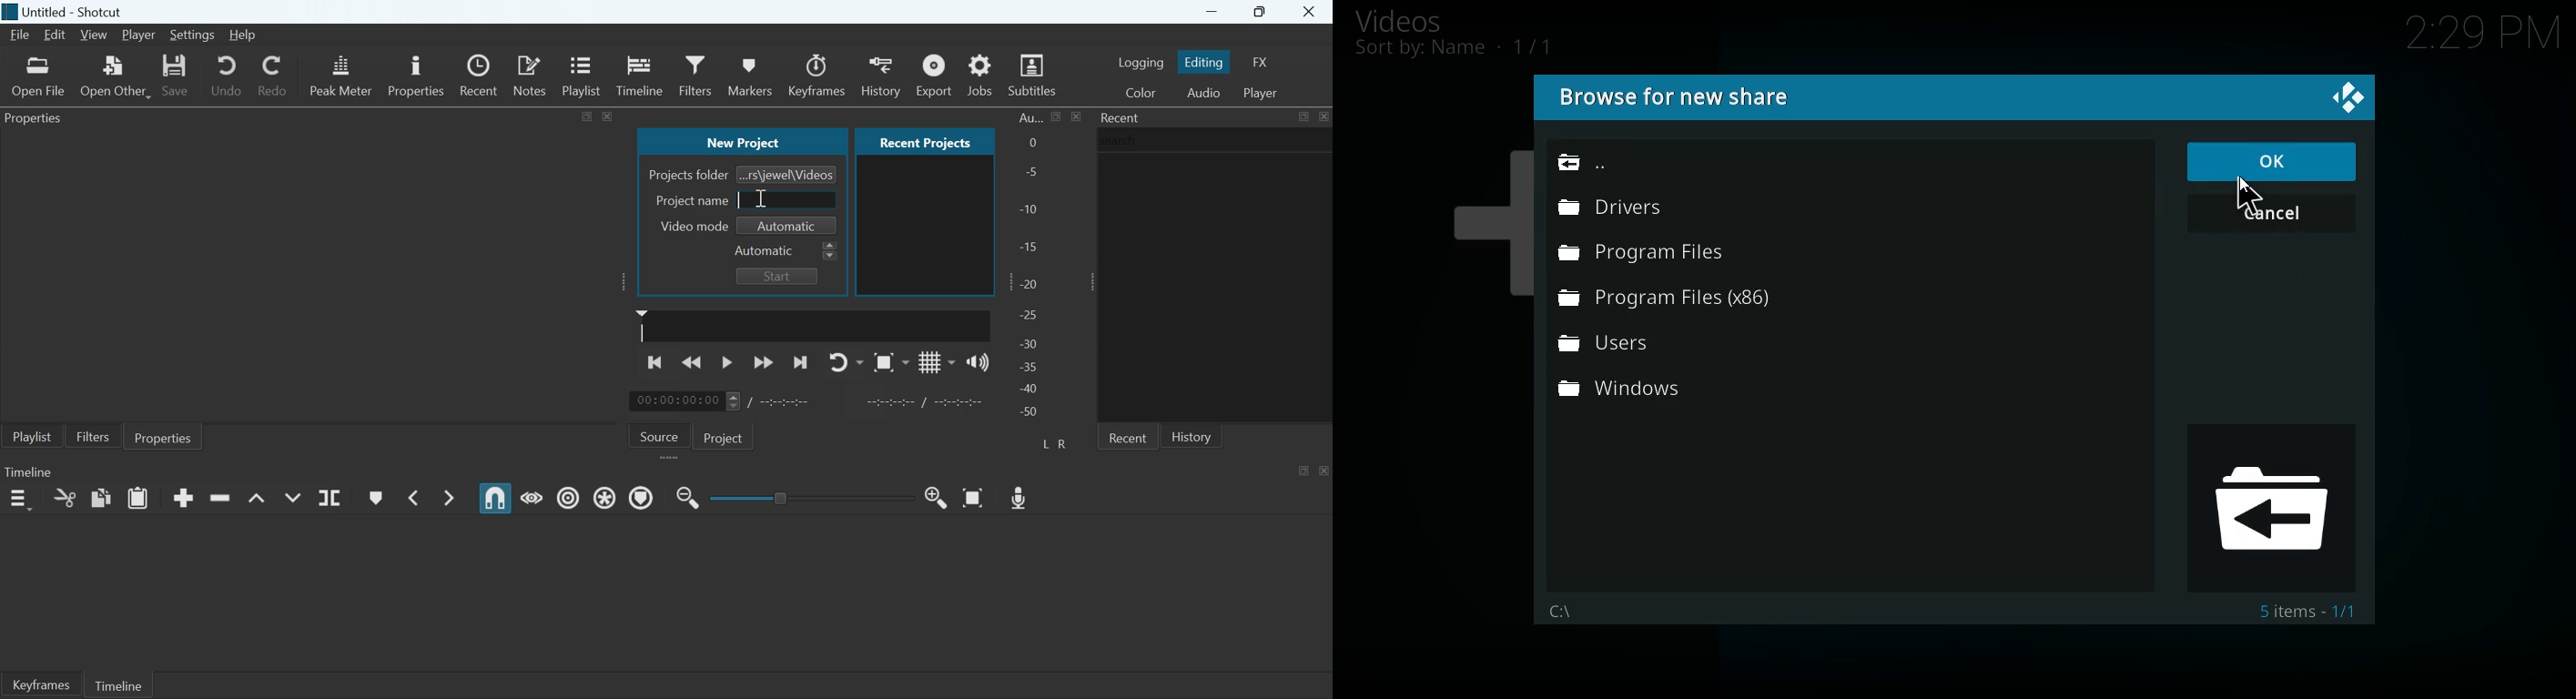 This screenshot has width=2576, height=700. Describe the element at coordinates (22, 35) in the screenshot. I see `File` at that location.